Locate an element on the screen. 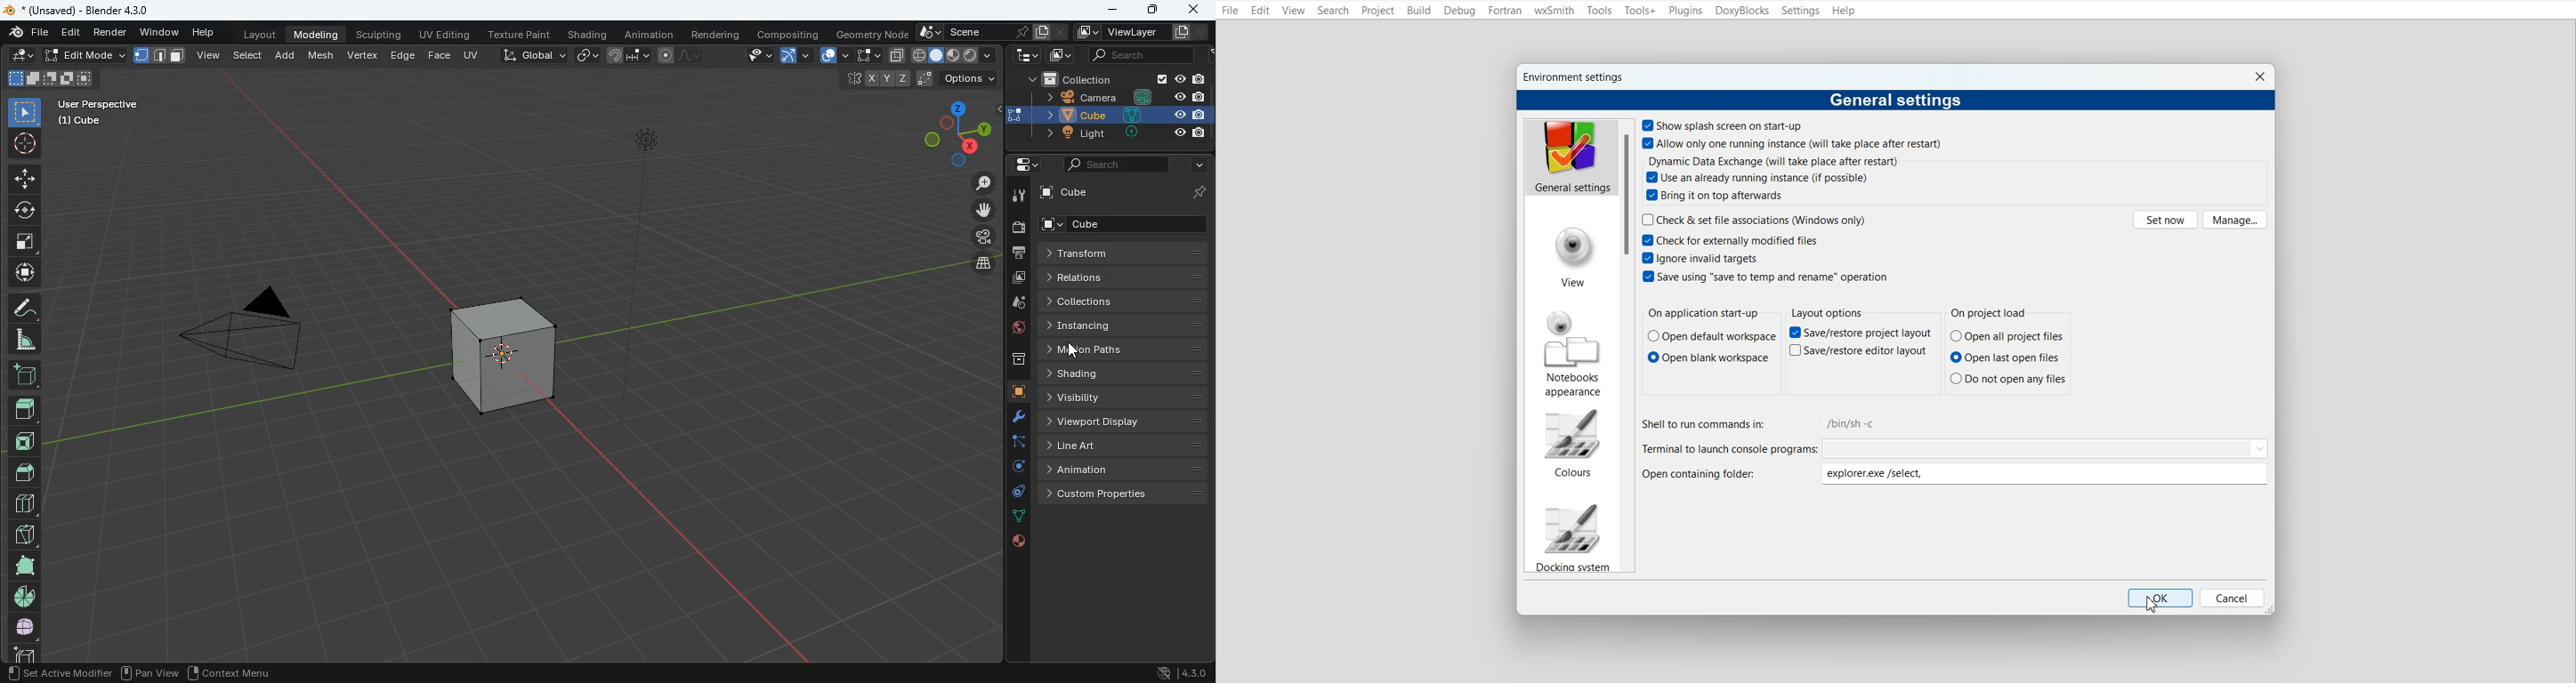 The height and width of the screenshot is (700, 2576). window is located at coordinates (161, 33).